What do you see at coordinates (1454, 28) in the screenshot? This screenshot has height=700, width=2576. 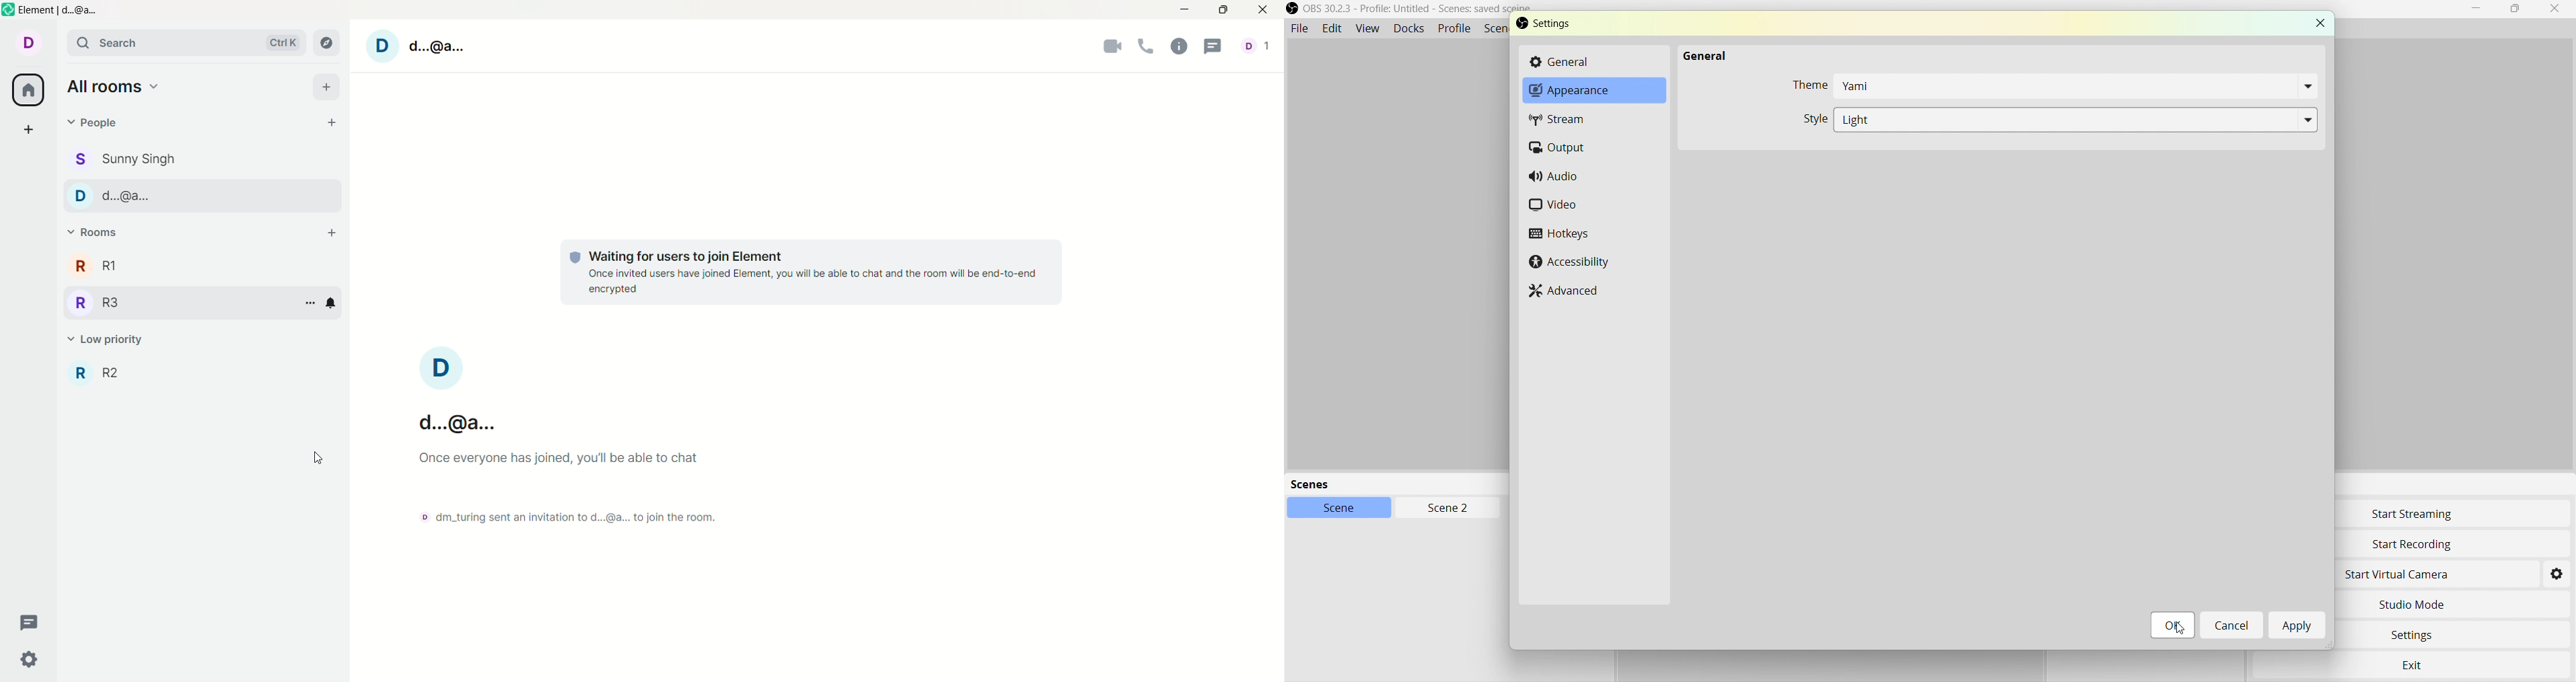 I see `Profile` at bounding box center [1454, 28].